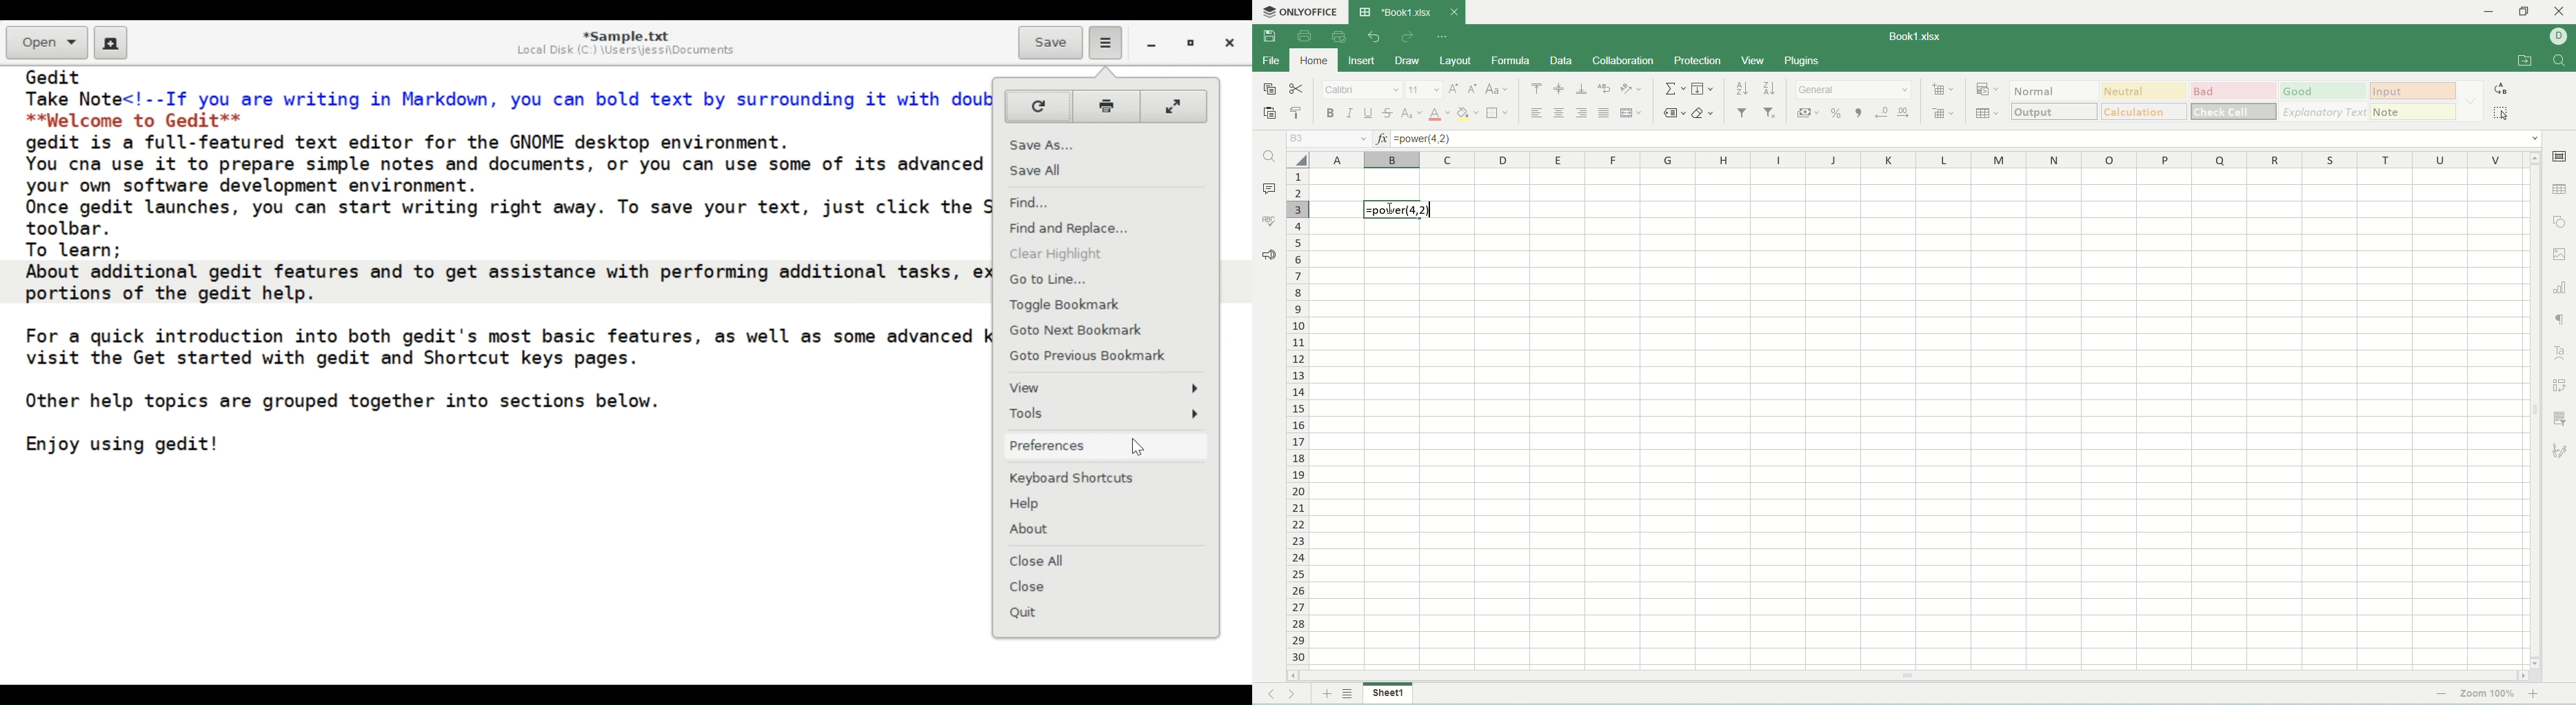 The image size is (2576, 728). I want to click on image setting, so click(2561, 252).